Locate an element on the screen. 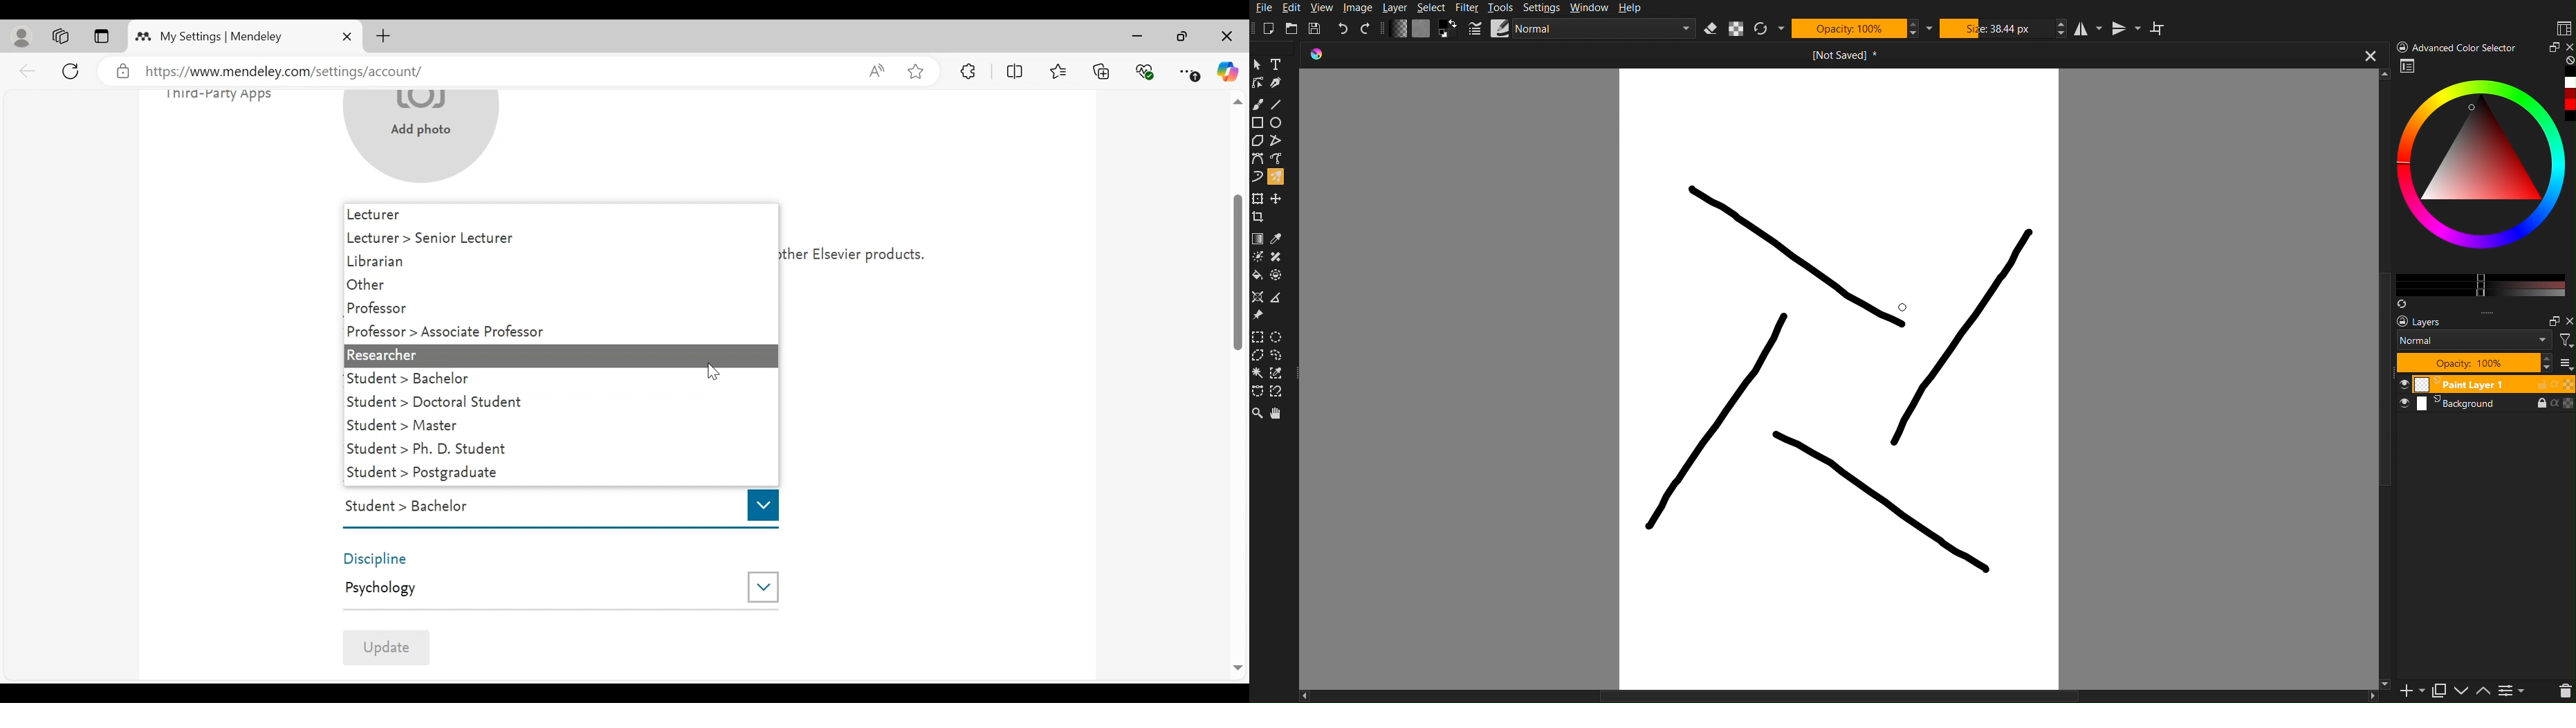  Tab Actions Menu is located at coordinates (101, 37).